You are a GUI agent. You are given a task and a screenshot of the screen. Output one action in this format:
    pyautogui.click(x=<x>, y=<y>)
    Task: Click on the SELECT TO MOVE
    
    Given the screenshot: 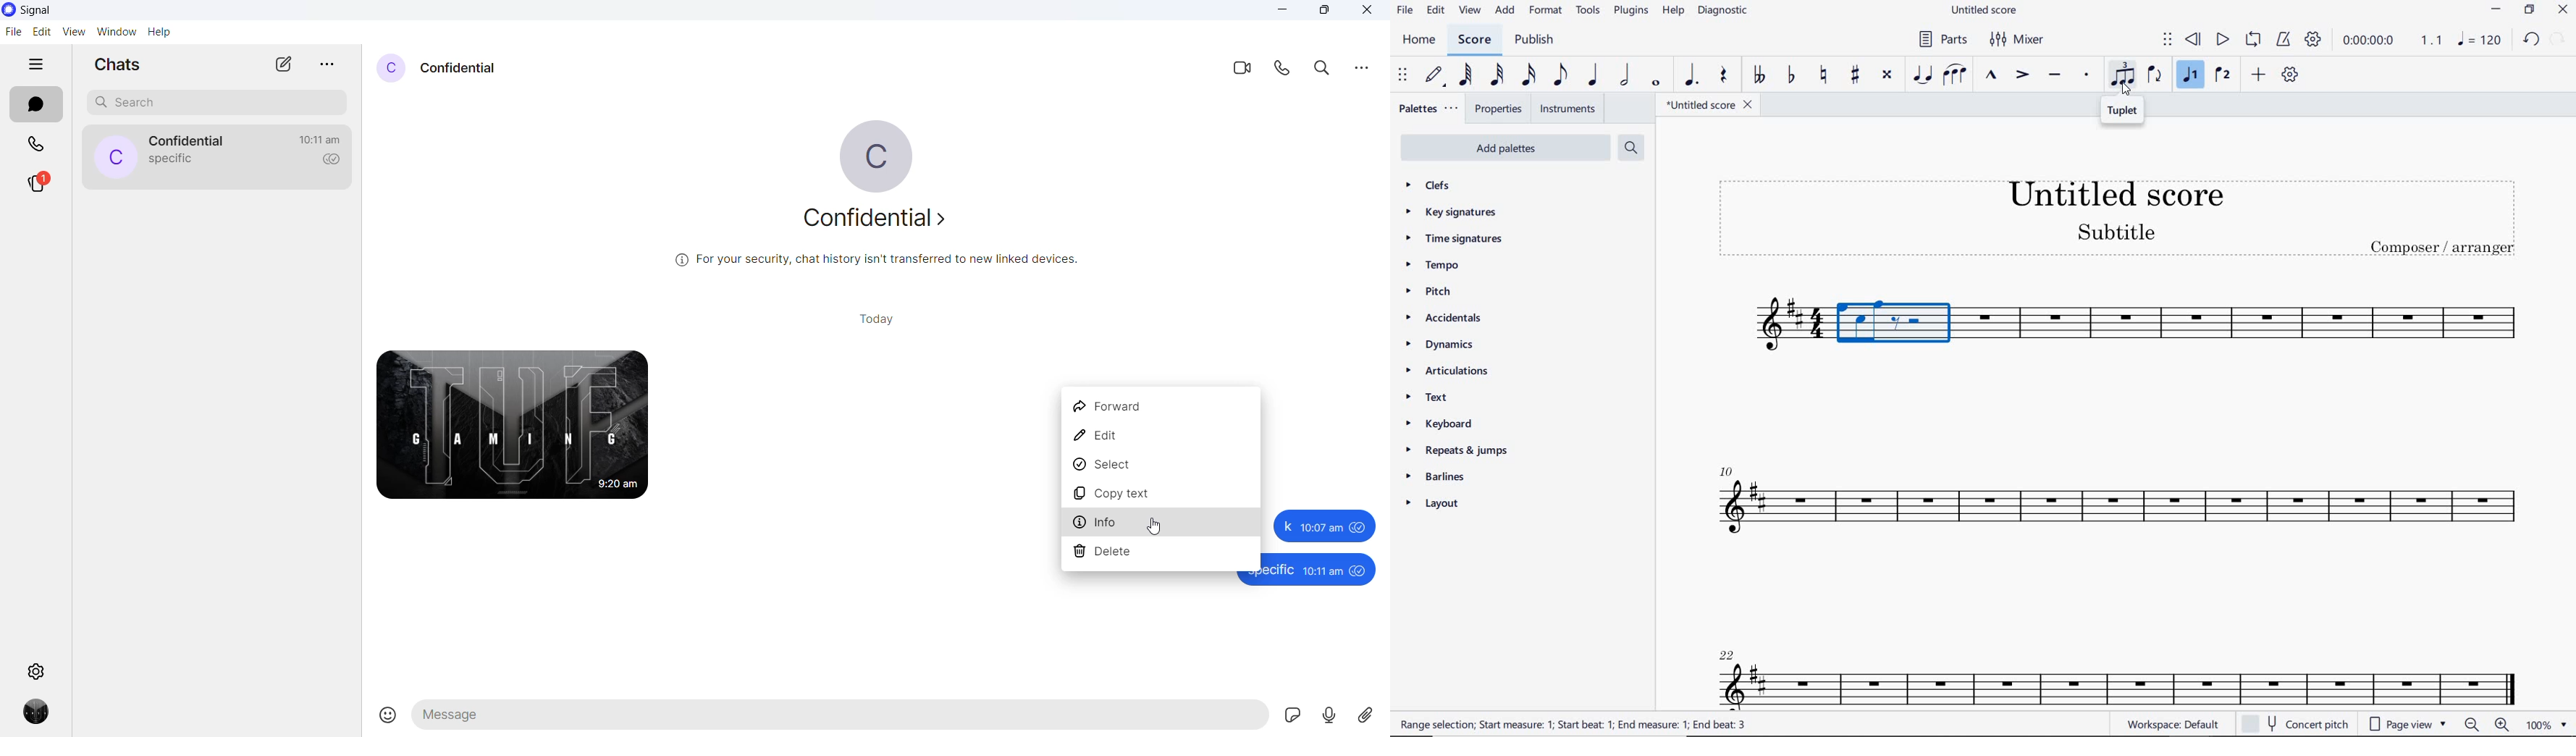 What is the action you would take?
    pyautogui.click(x=2168, y=42)
    